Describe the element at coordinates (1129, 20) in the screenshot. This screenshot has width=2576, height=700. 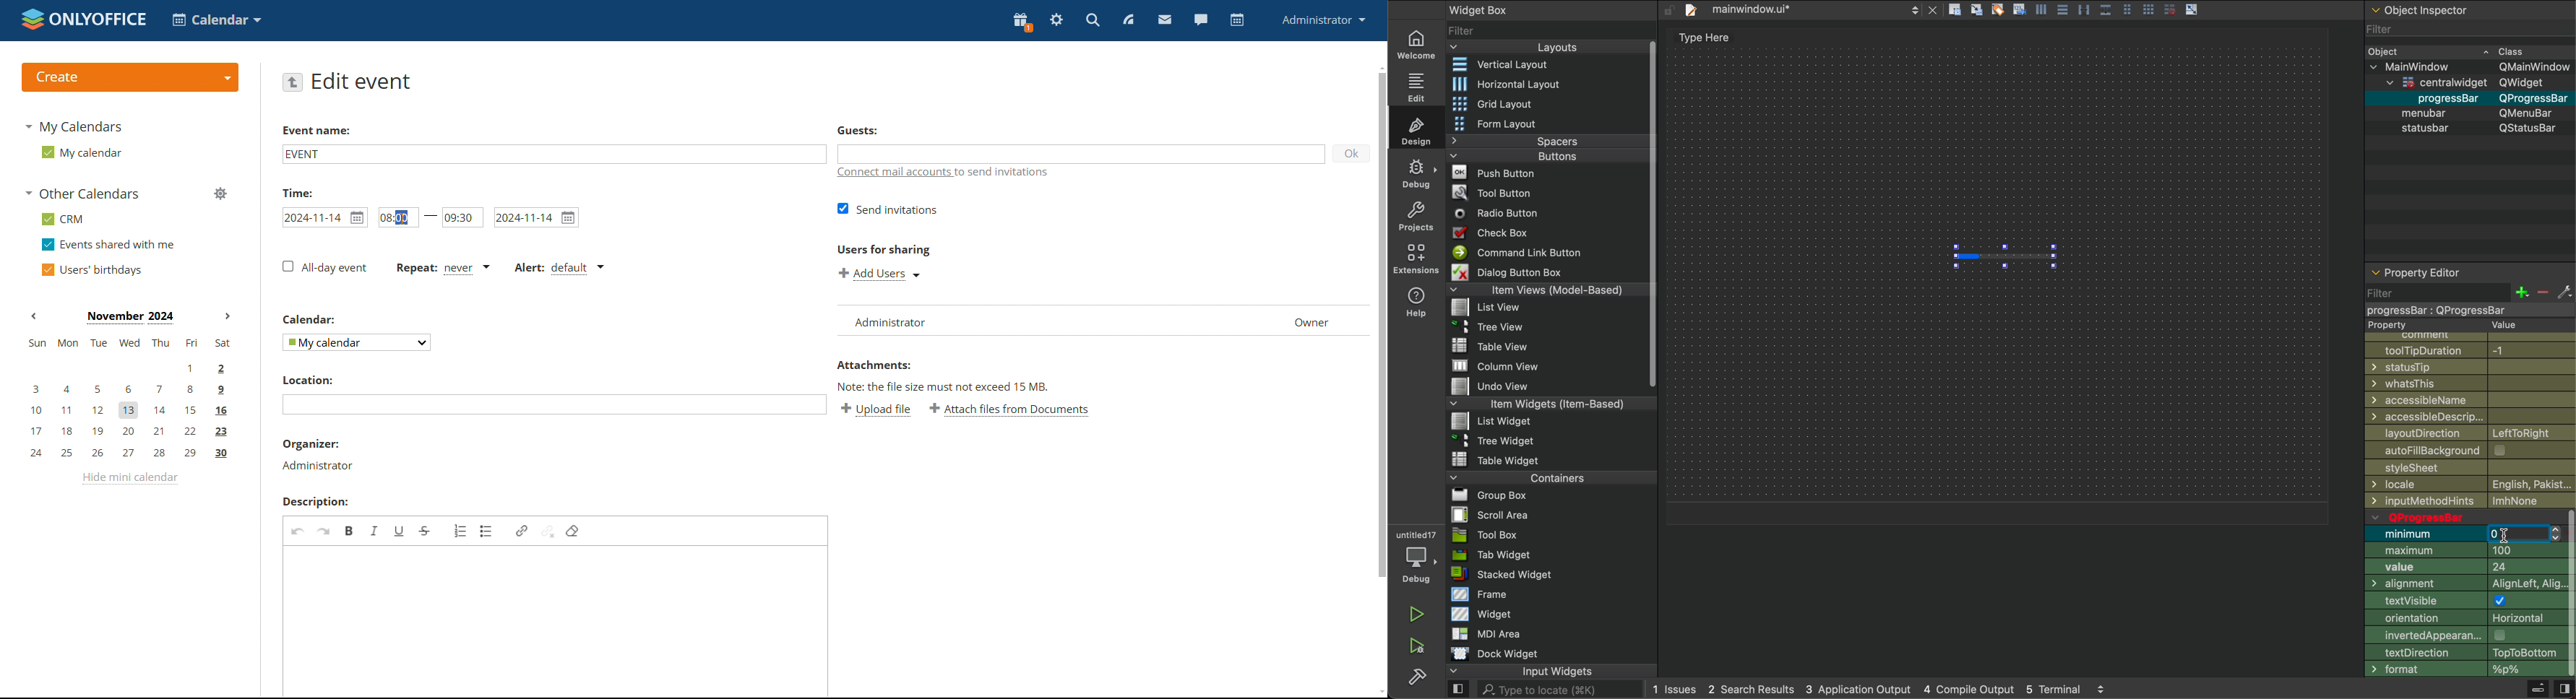
I see `feed` at that location.